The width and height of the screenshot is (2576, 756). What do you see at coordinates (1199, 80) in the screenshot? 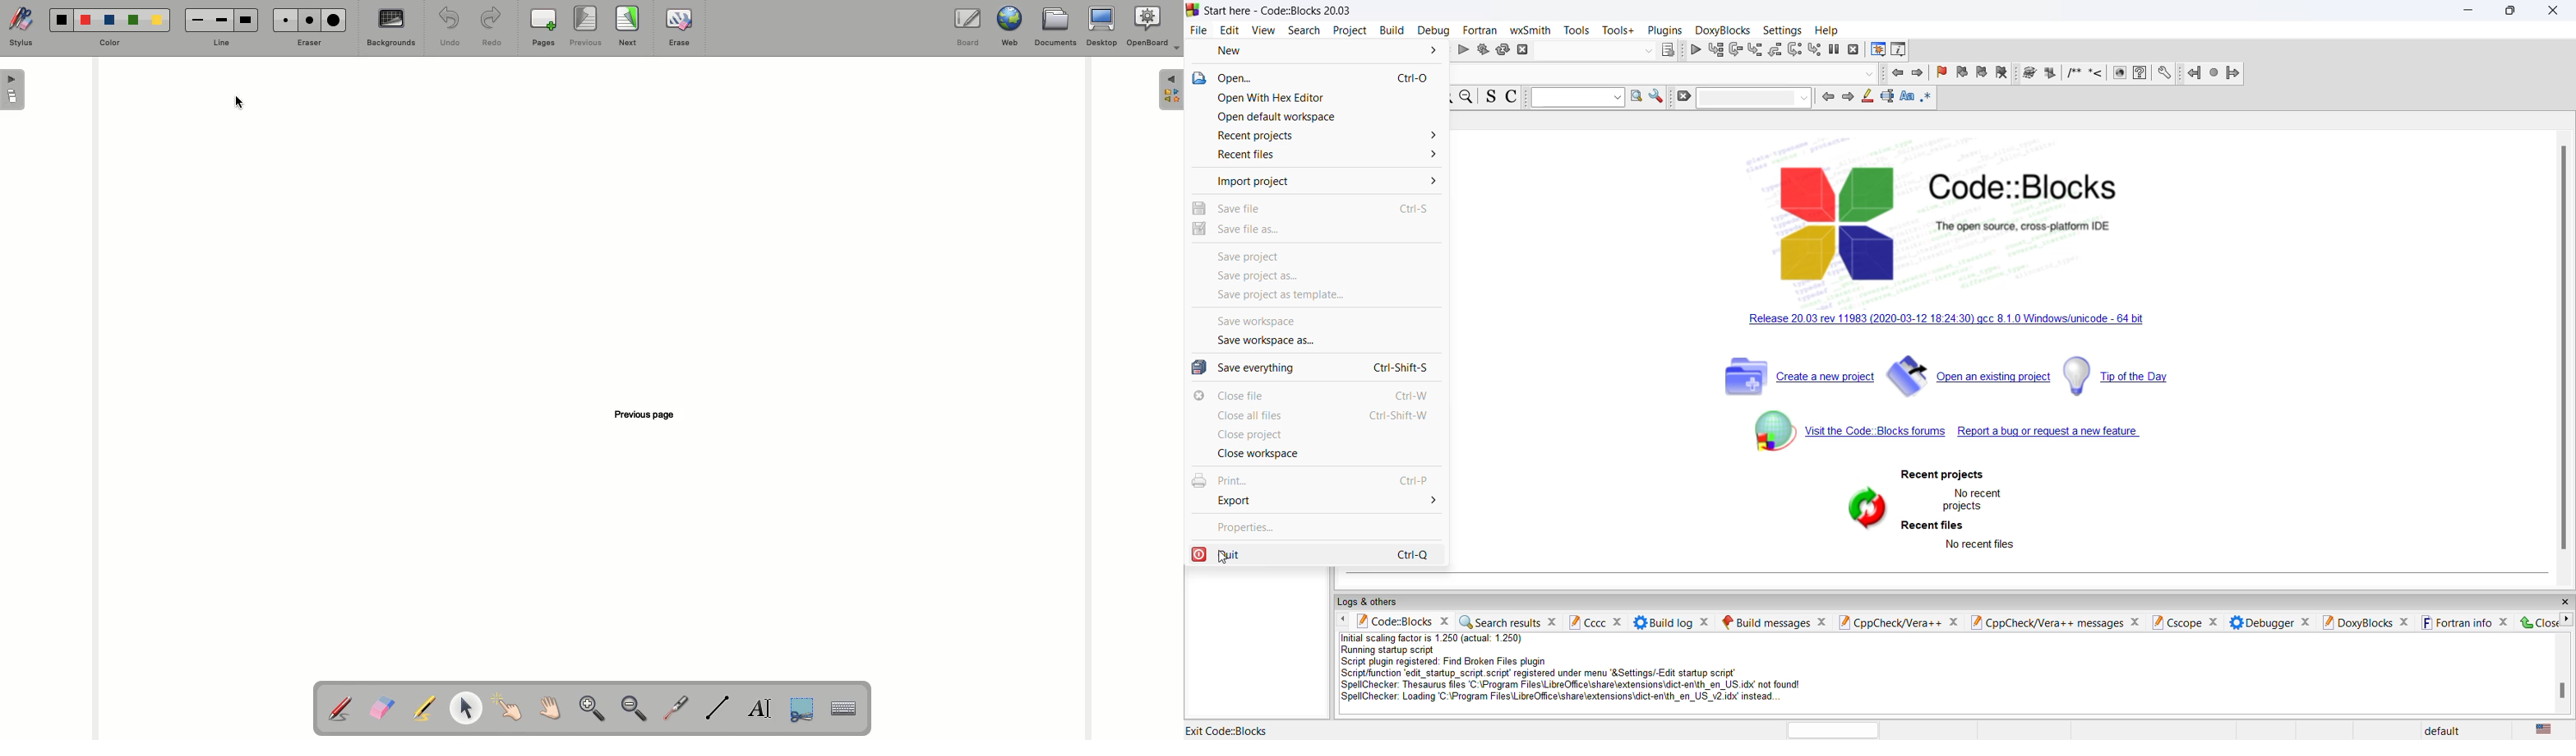
I see `file icon` at bounding box center [1199, 80].